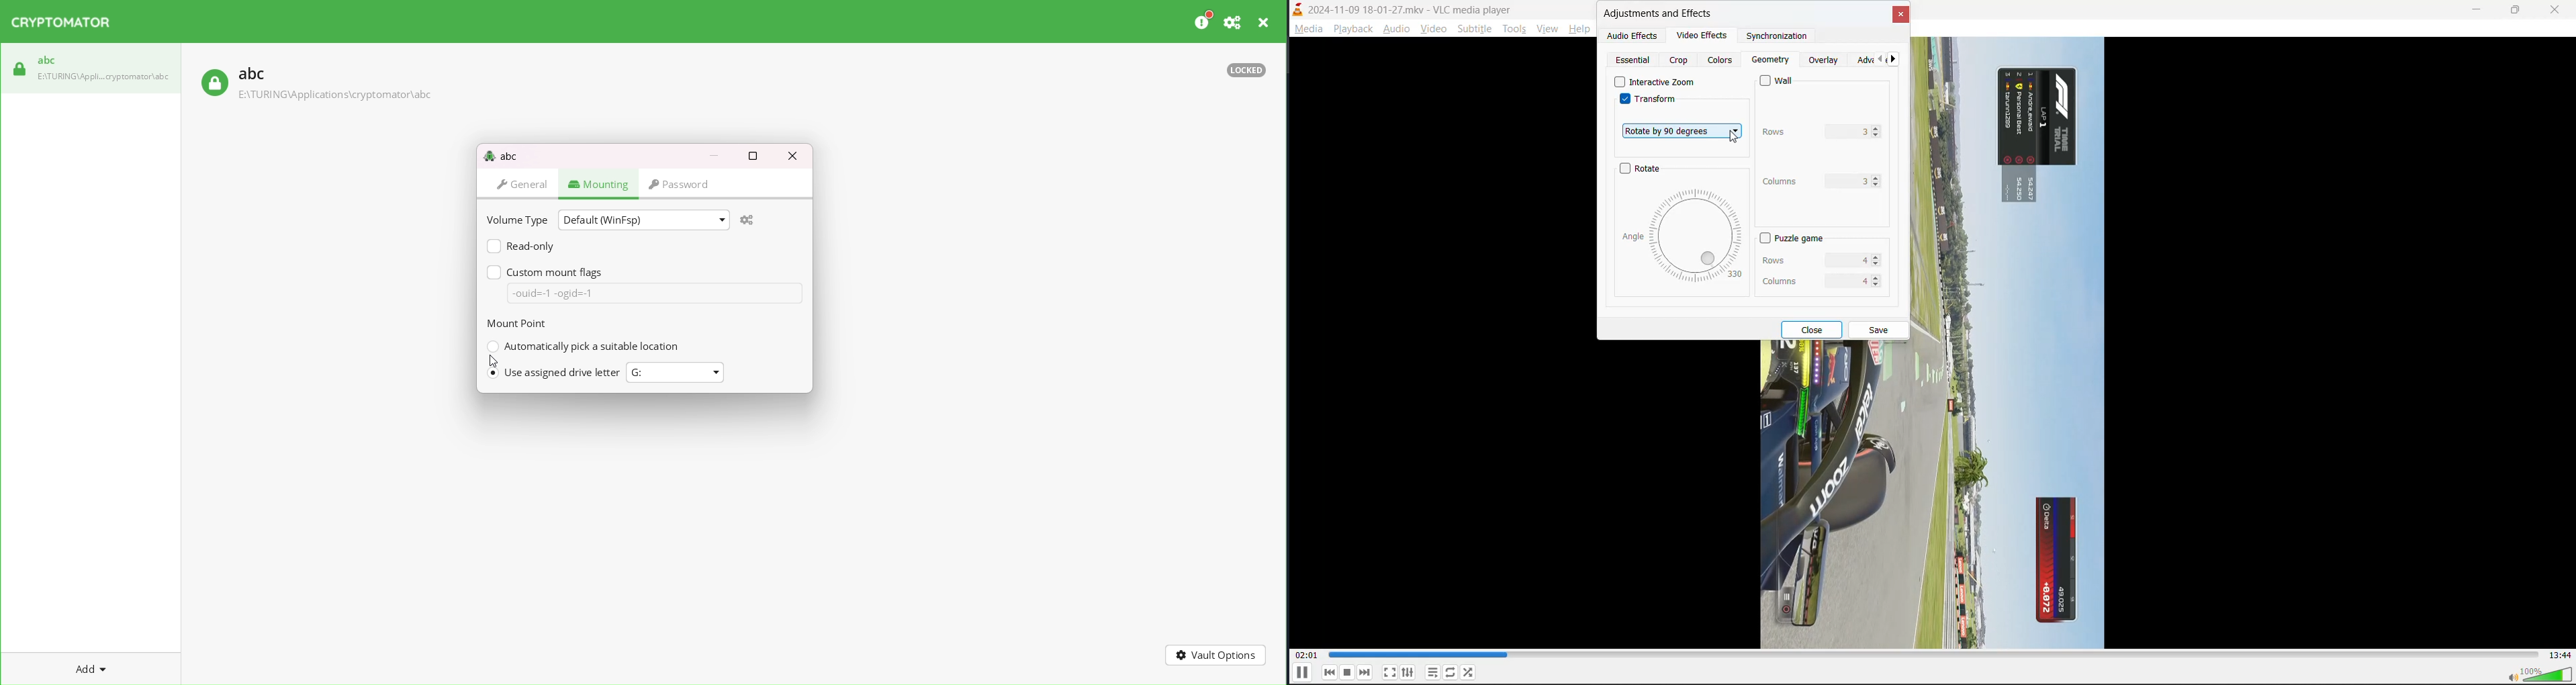 The width and height of the screenshot is (2576, 700). What do you see at coordinates (1348, 672) in the screenshot?
I see `stop` at bounding box center [1348, 672].